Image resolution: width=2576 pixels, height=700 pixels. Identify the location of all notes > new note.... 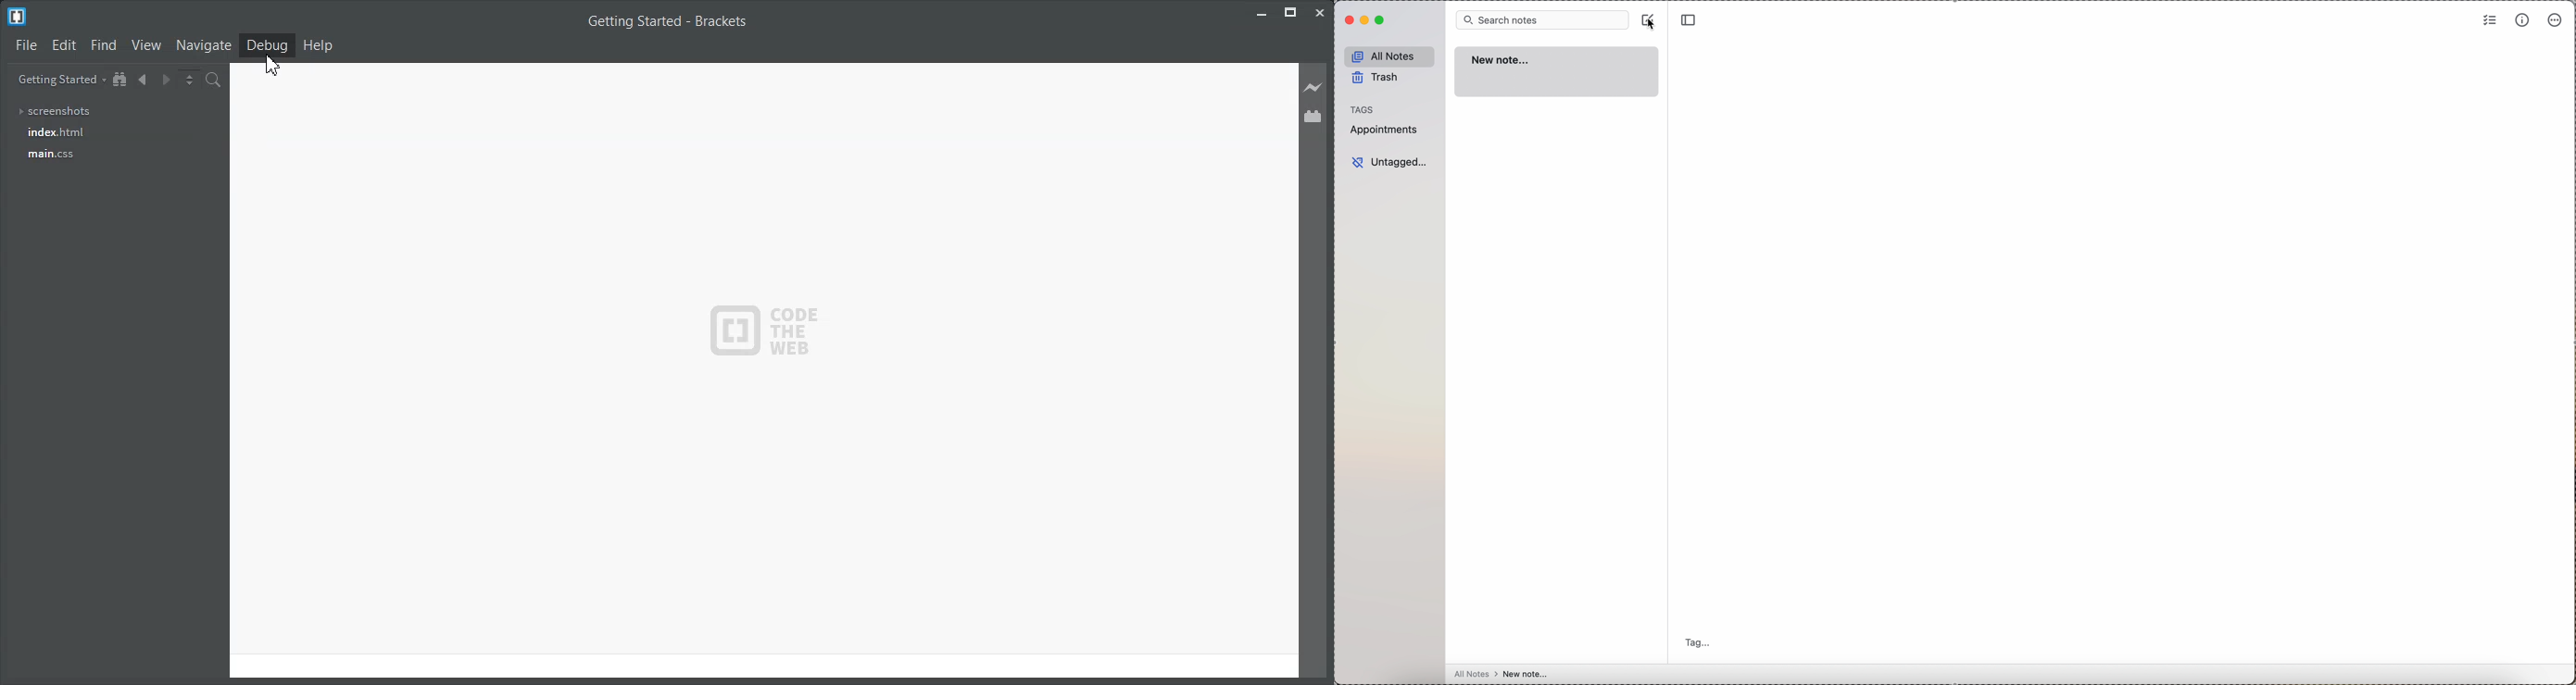
(1500, 674).